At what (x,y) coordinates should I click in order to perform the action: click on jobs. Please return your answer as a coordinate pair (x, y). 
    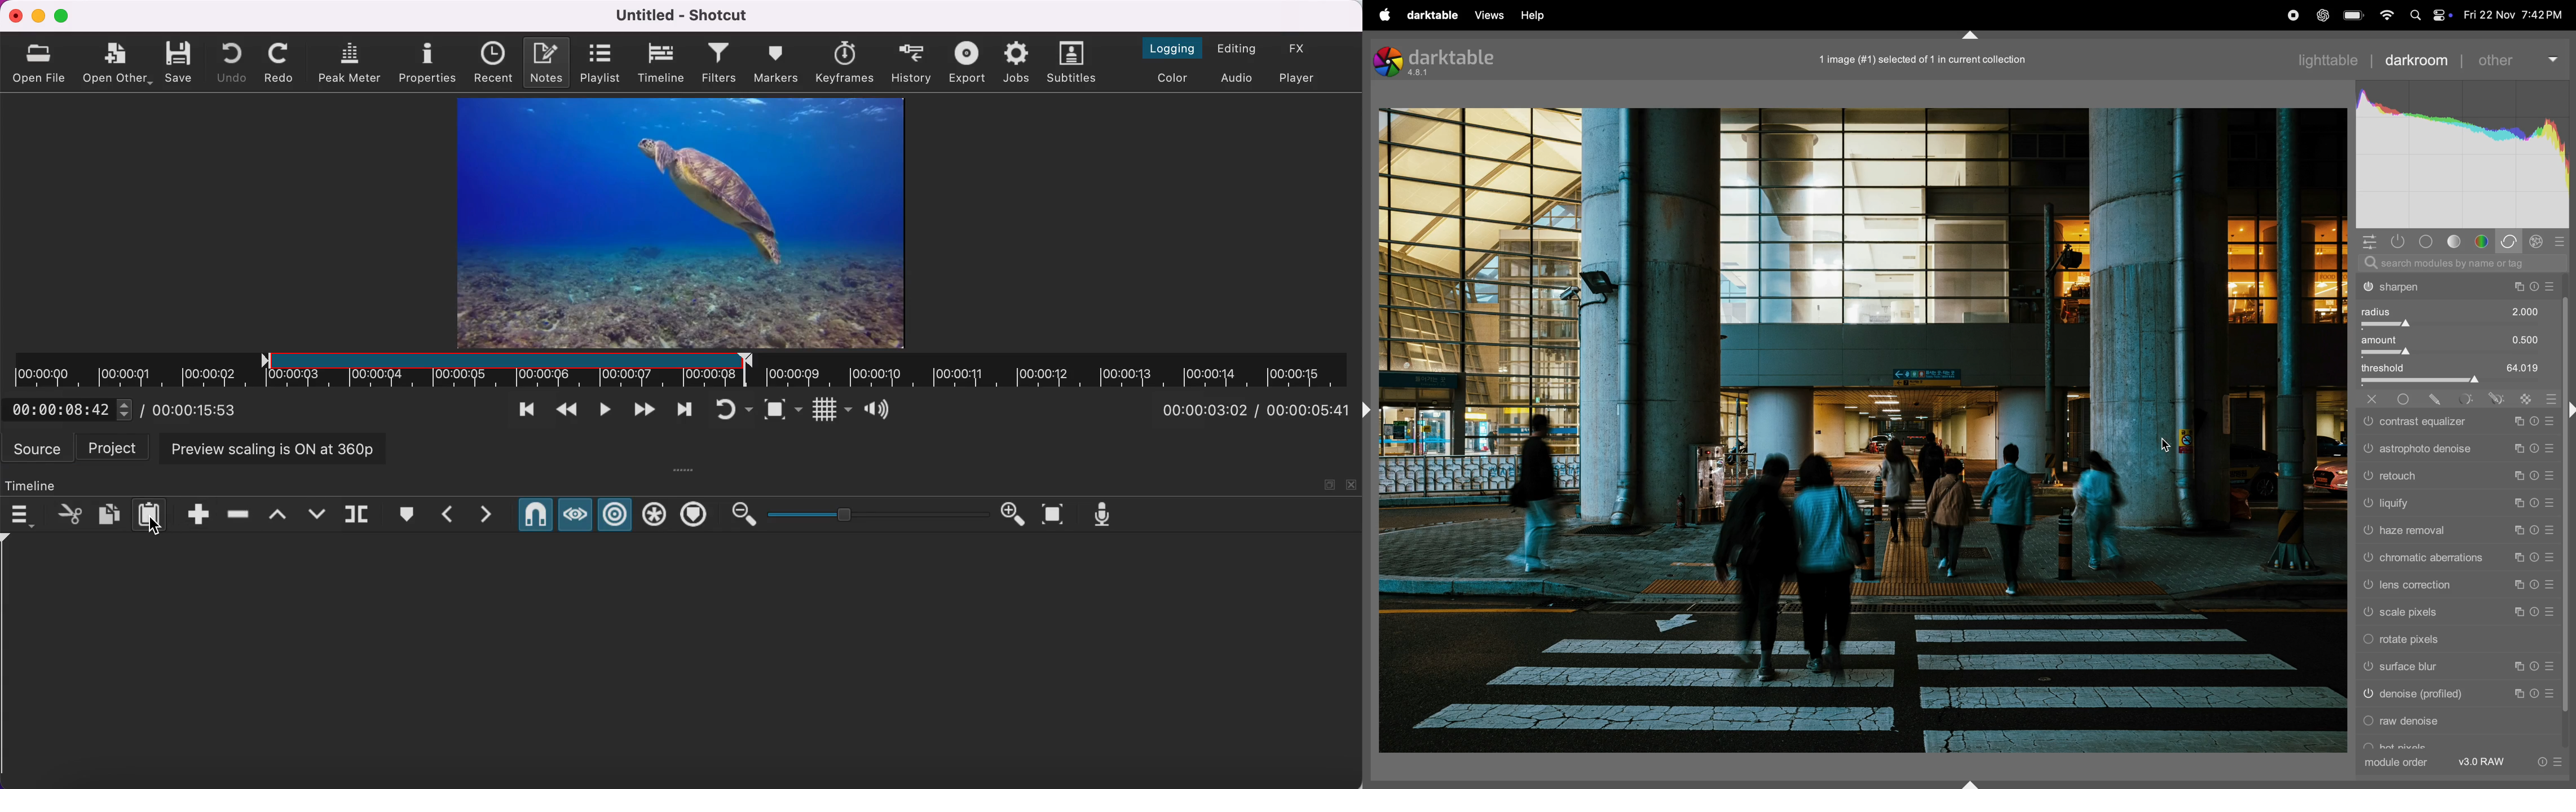
    Looking at the image, I should click on (1017, 63).